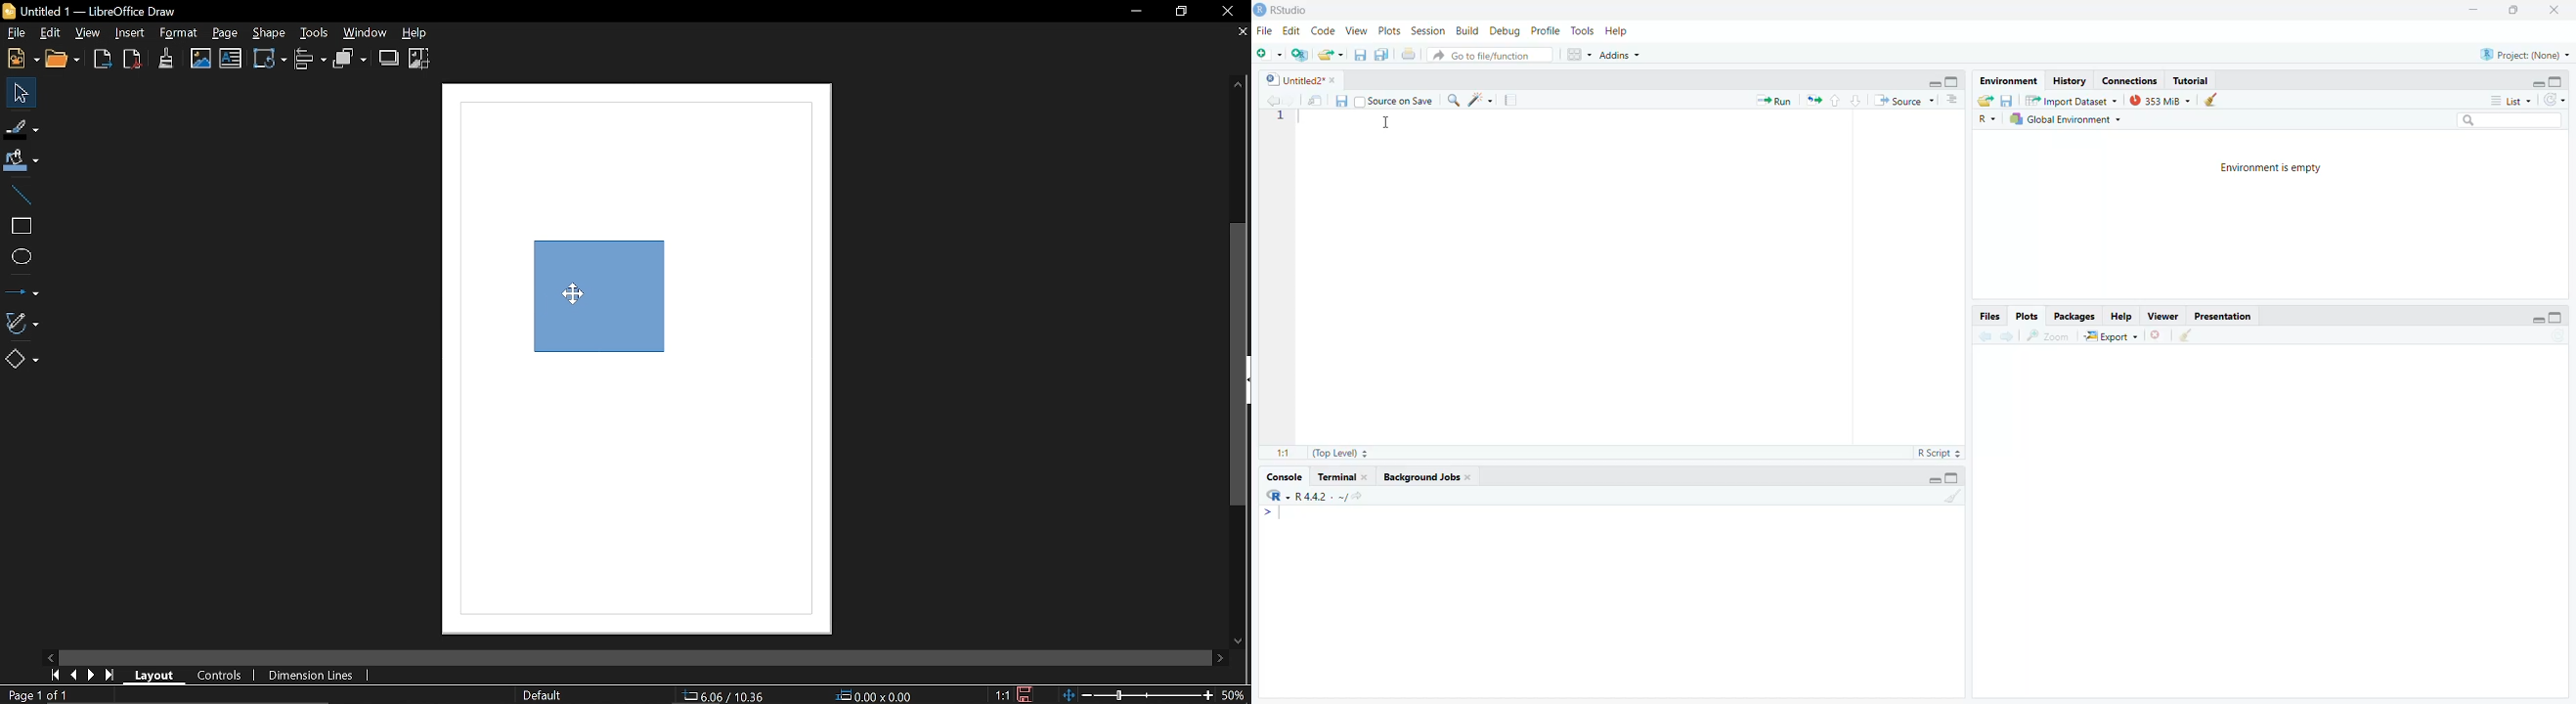 This screenshot has height=728, width=2576. What do you see at coordinates (2159, 101) in the screenshot?
I see ` 353 MB ~` at bounding box center [2159, 101].